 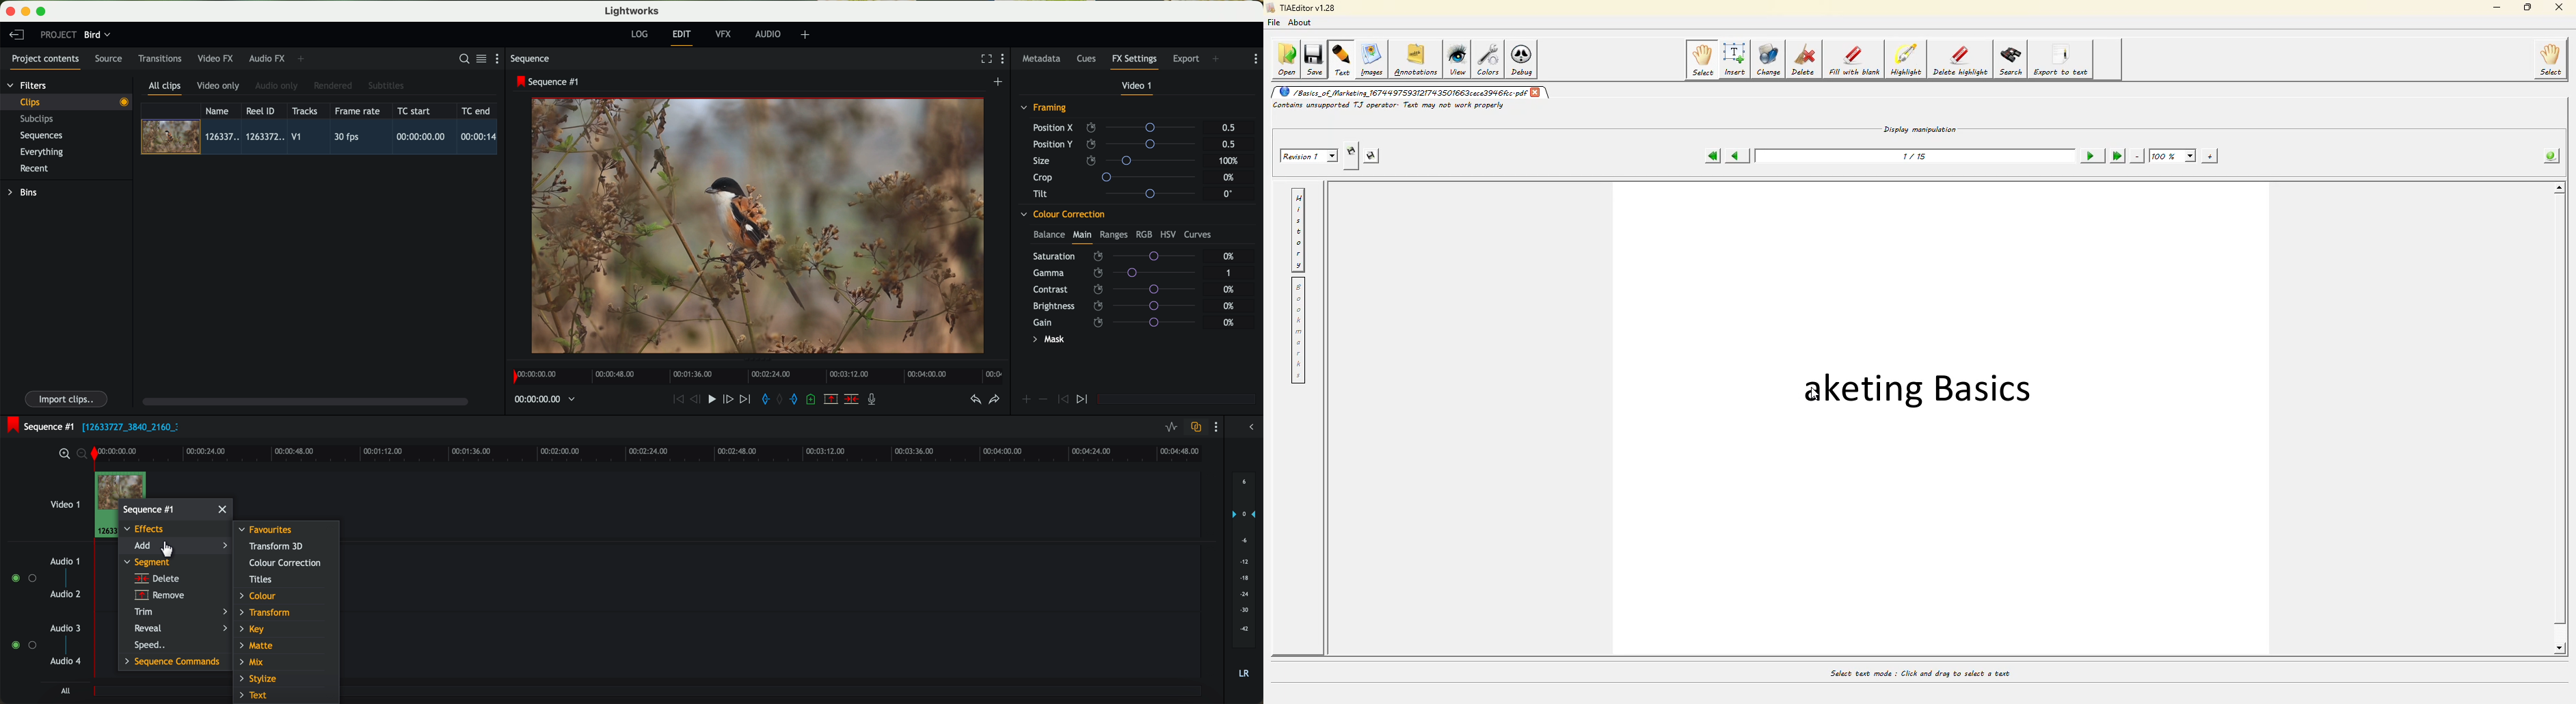 What do you see at coordinates (995, 400) in the screenshot?
I see `redo` at bounding box center [995, 400].